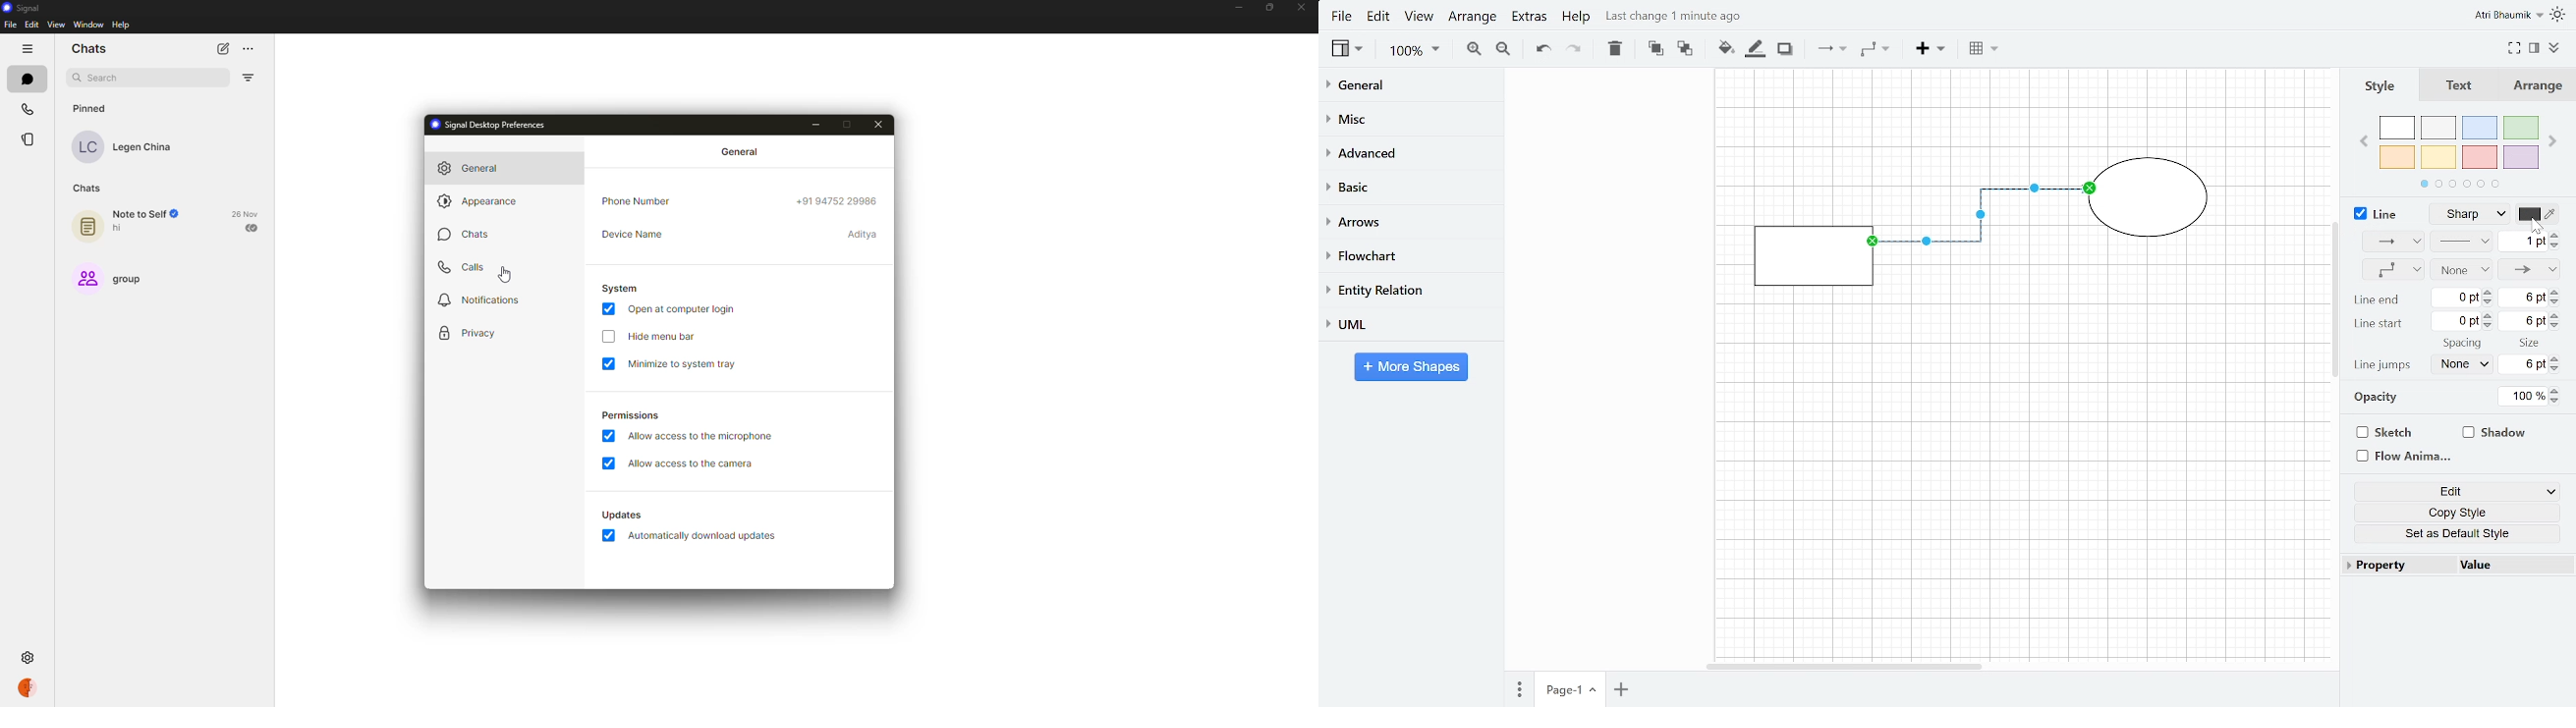 The height and width of the screenshot is (728, 2576). What do you see at coordinates (2560, 14) in the screenshot?
I see `Theme` at bounding box center [2560, 14].